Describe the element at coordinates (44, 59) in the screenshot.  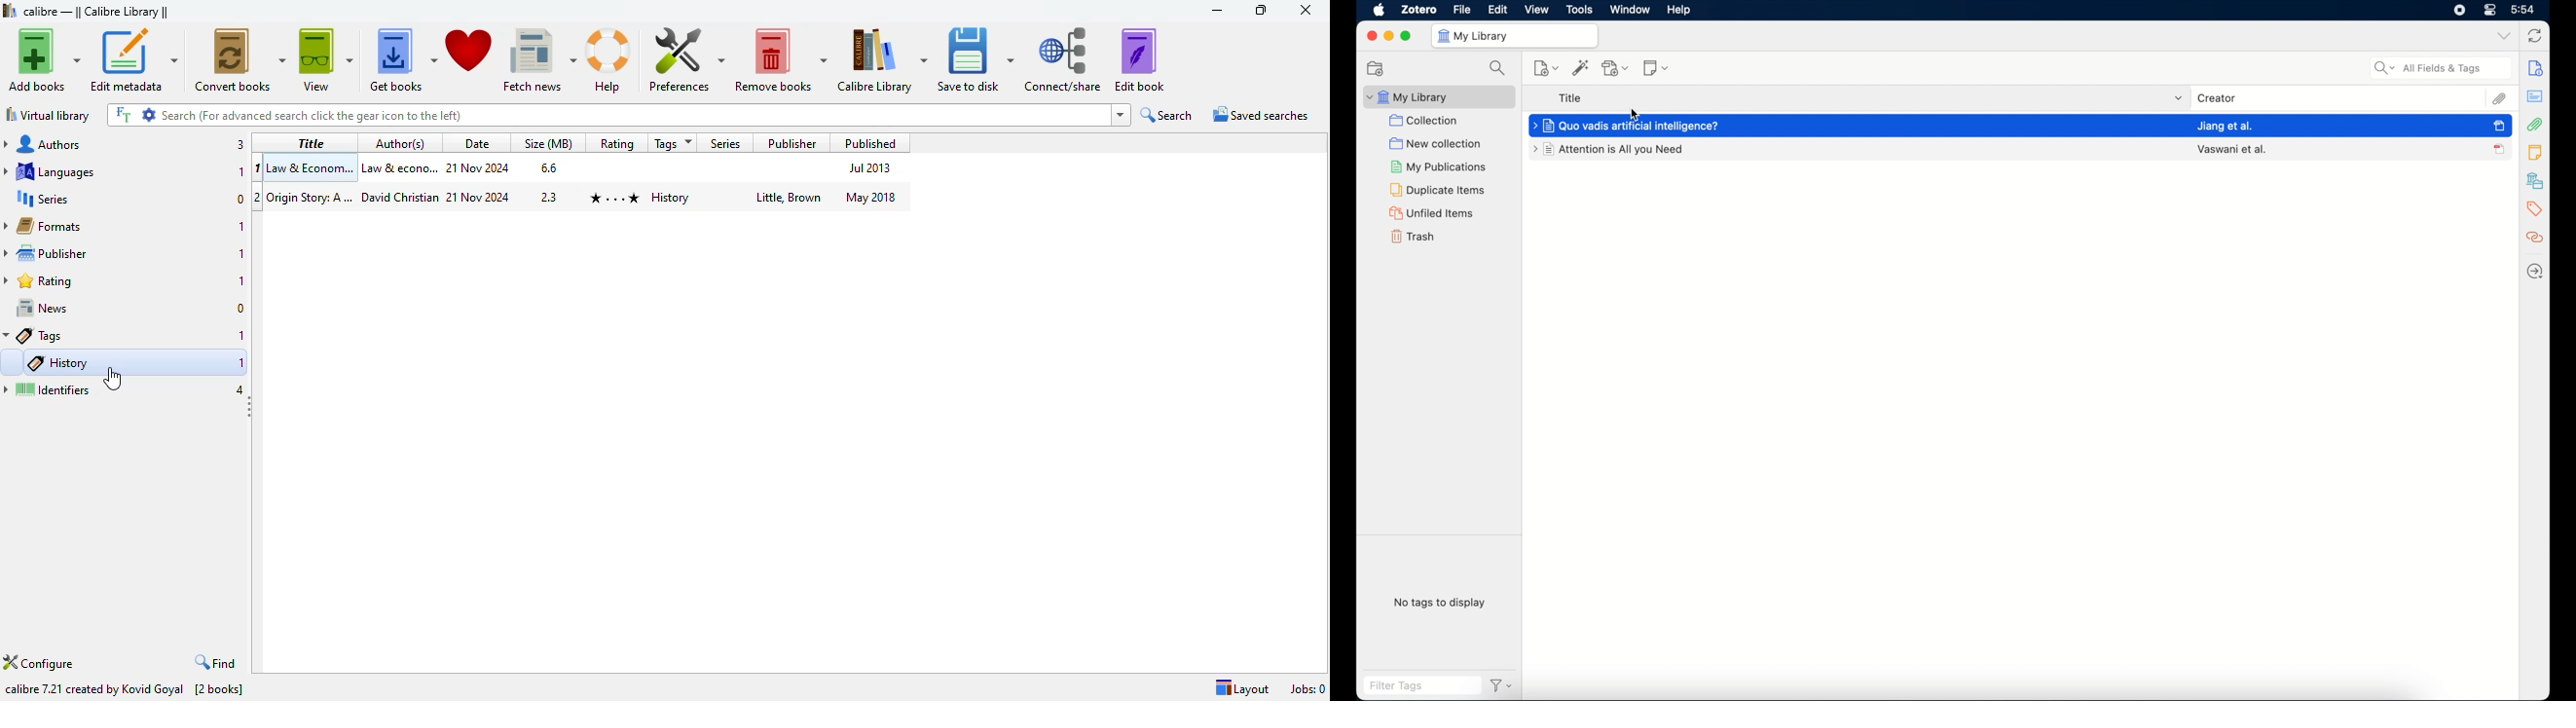
I see `add books` at that location.